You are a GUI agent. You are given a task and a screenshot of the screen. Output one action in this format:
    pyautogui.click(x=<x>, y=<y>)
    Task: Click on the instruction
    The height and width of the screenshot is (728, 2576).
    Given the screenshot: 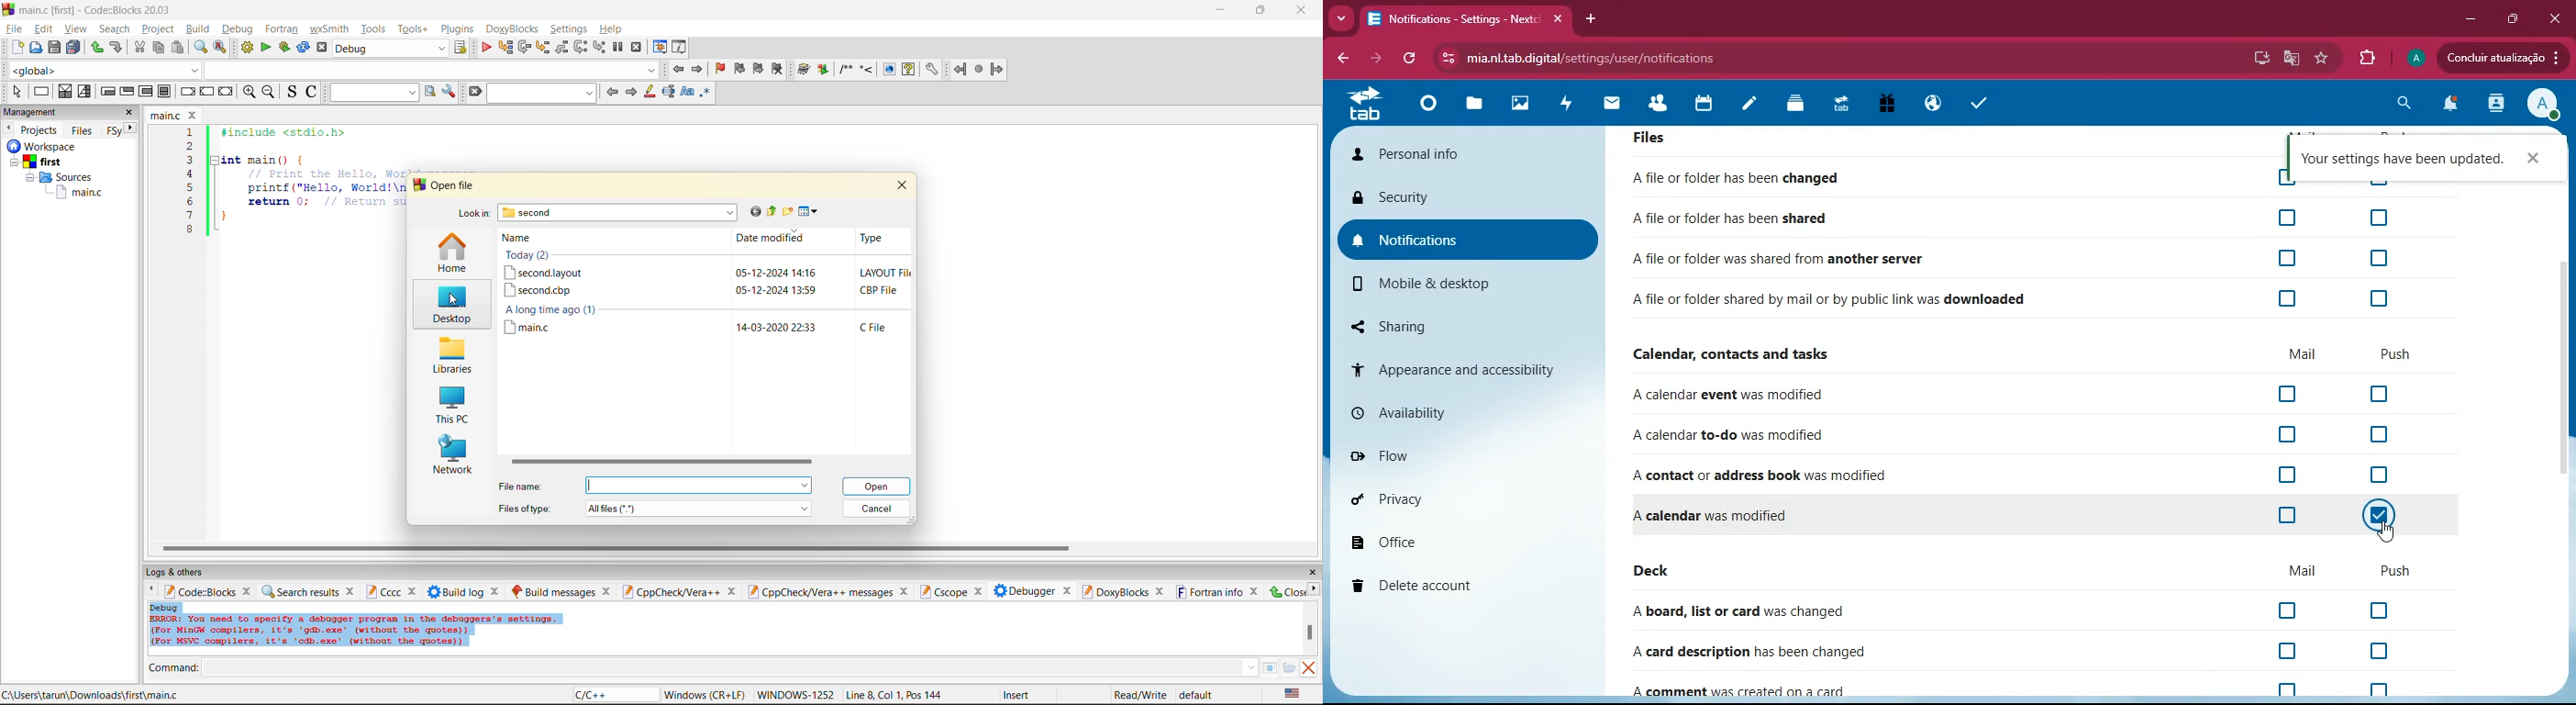 What is the action you would take?
    pyautogui.click(x=40, y=92)
    